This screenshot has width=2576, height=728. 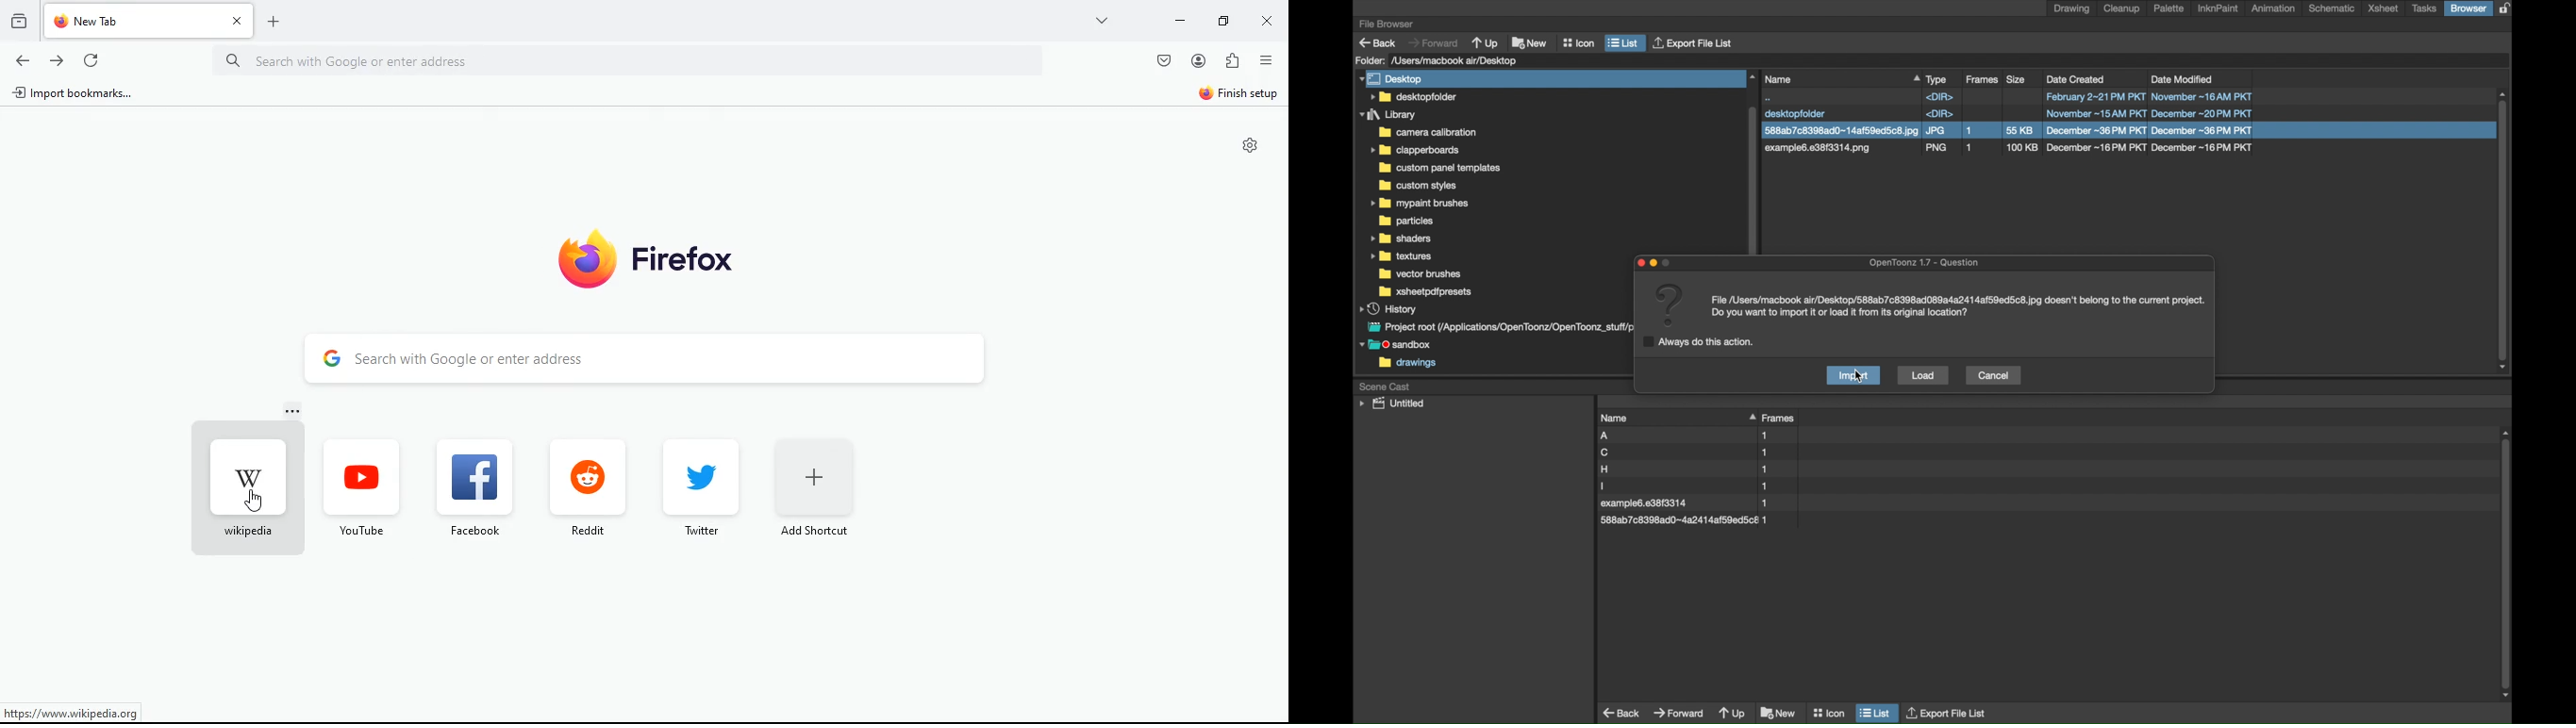 I want to click on up, so click(x=1733, y=715).